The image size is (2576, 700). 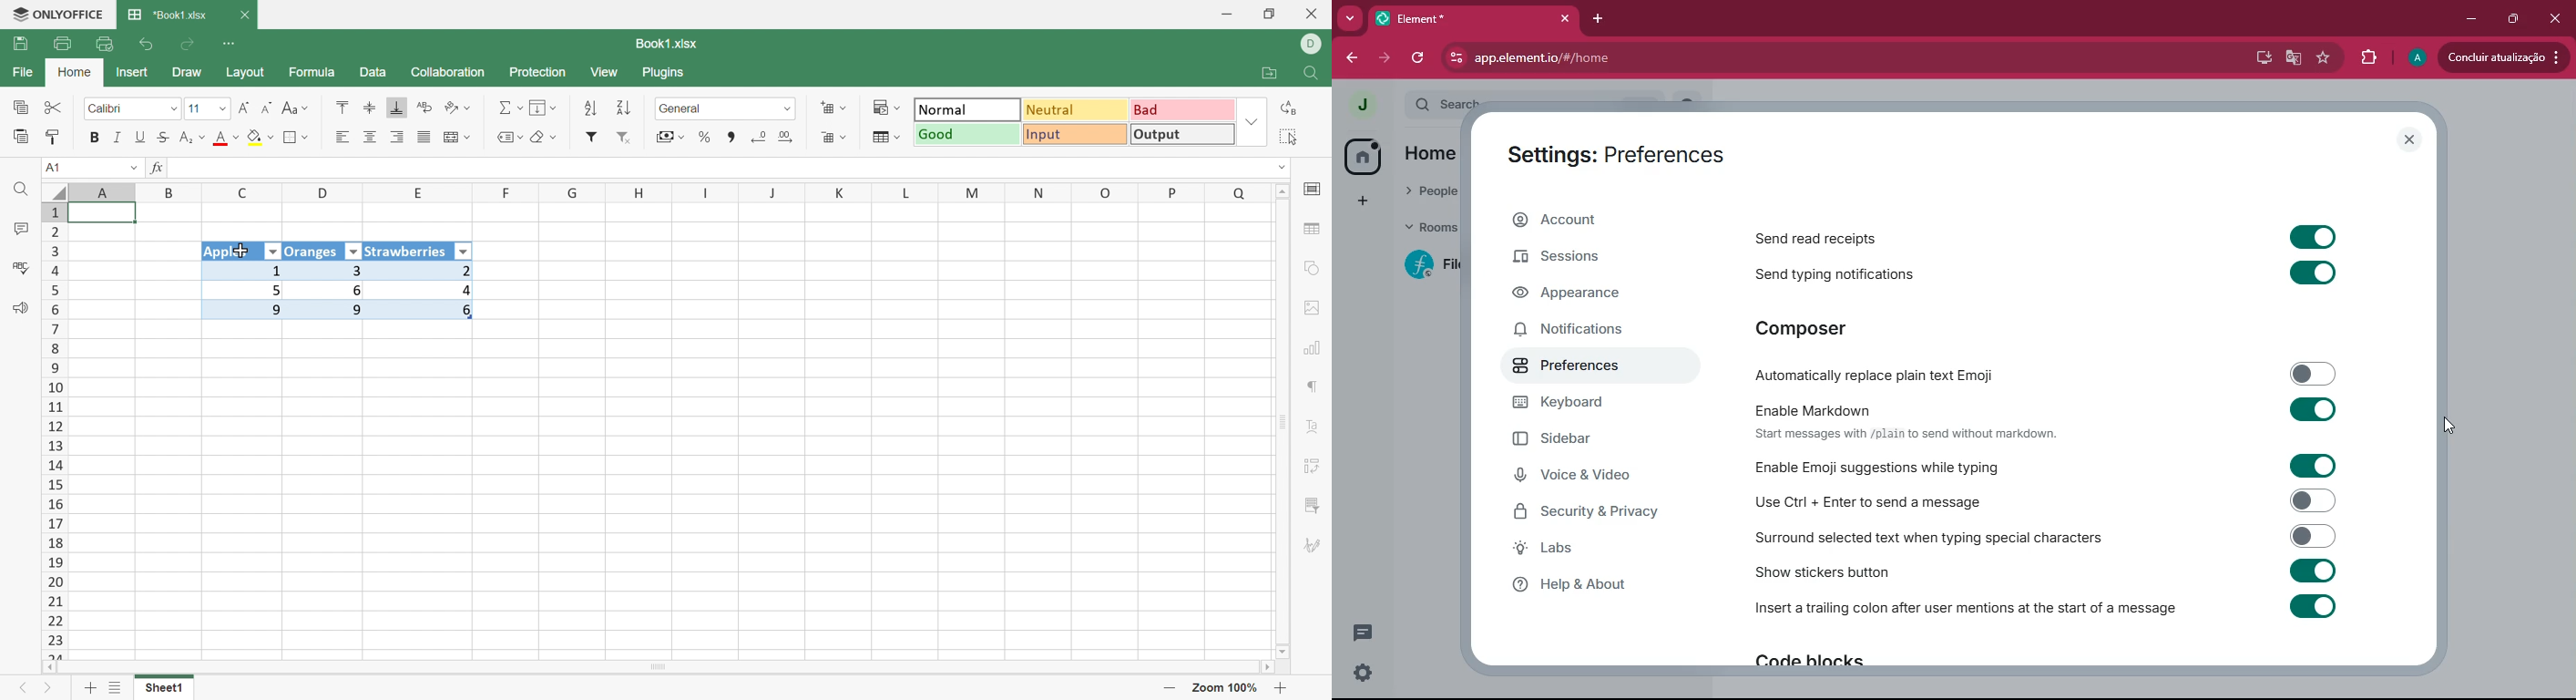 I want to click on labs, so click(x=1584, y=551).